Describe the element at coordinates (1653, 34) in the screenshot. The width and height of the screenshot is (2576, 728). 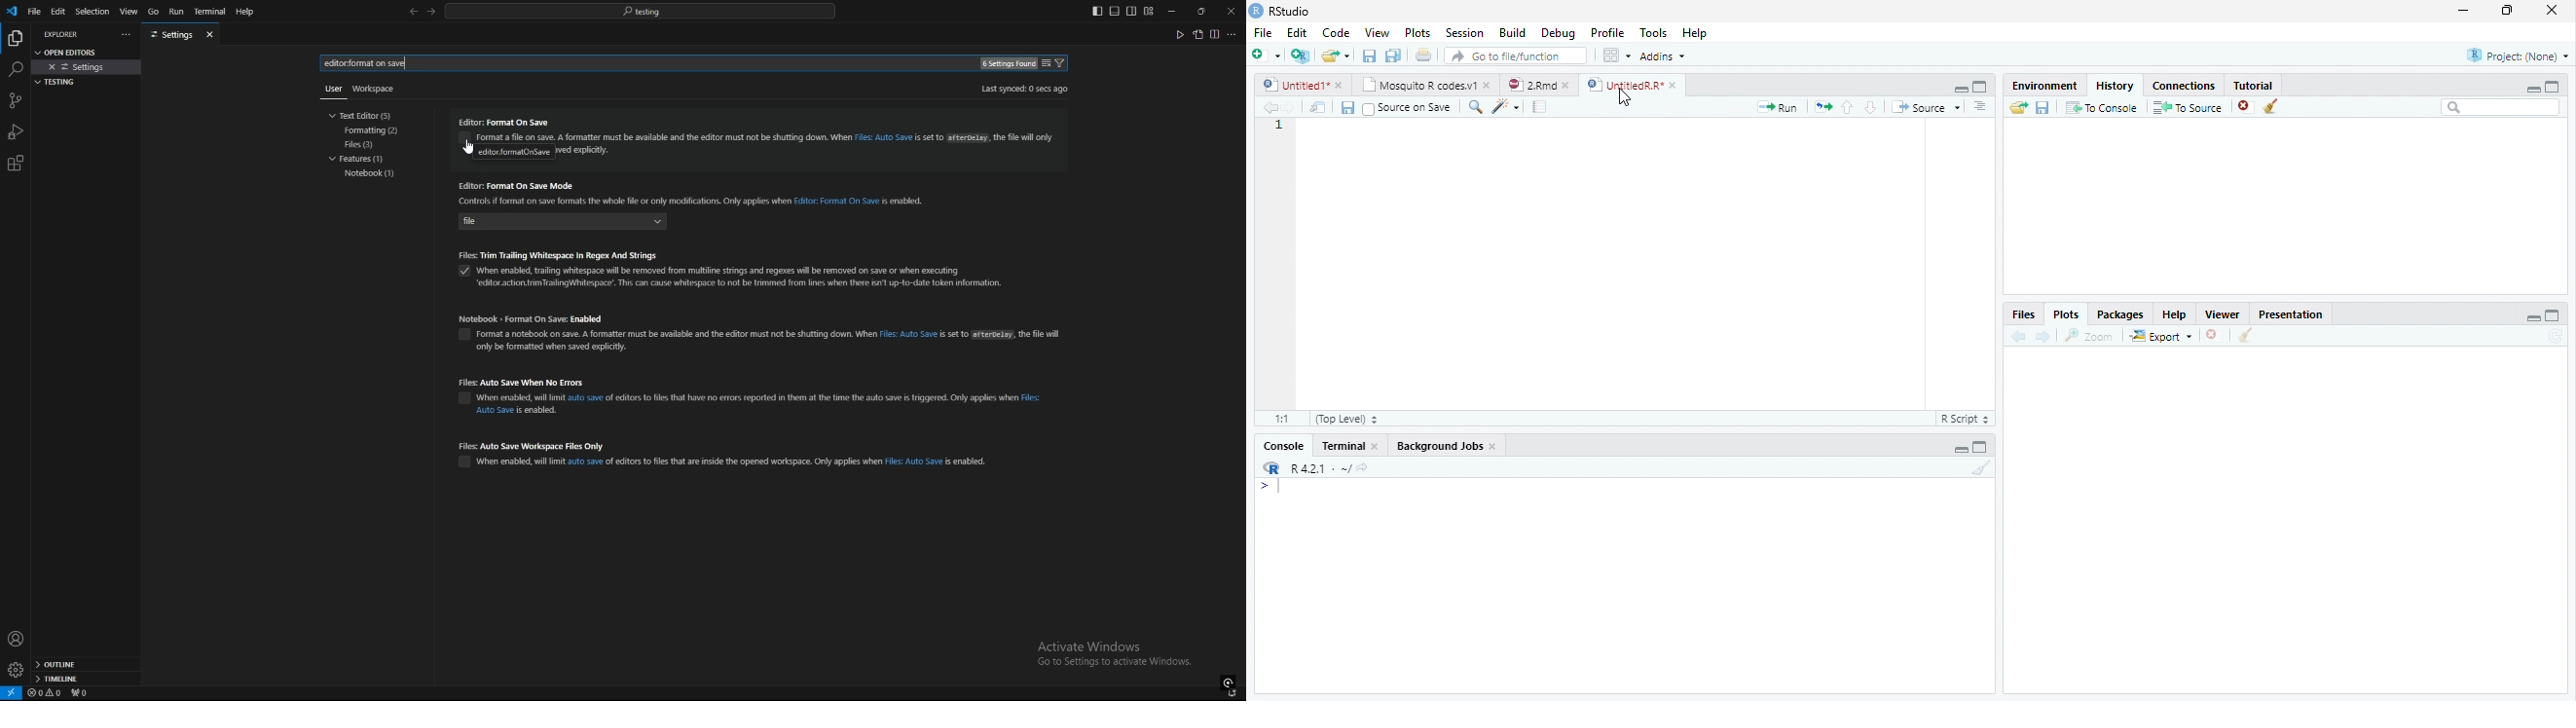
I see `Tools` at that location.